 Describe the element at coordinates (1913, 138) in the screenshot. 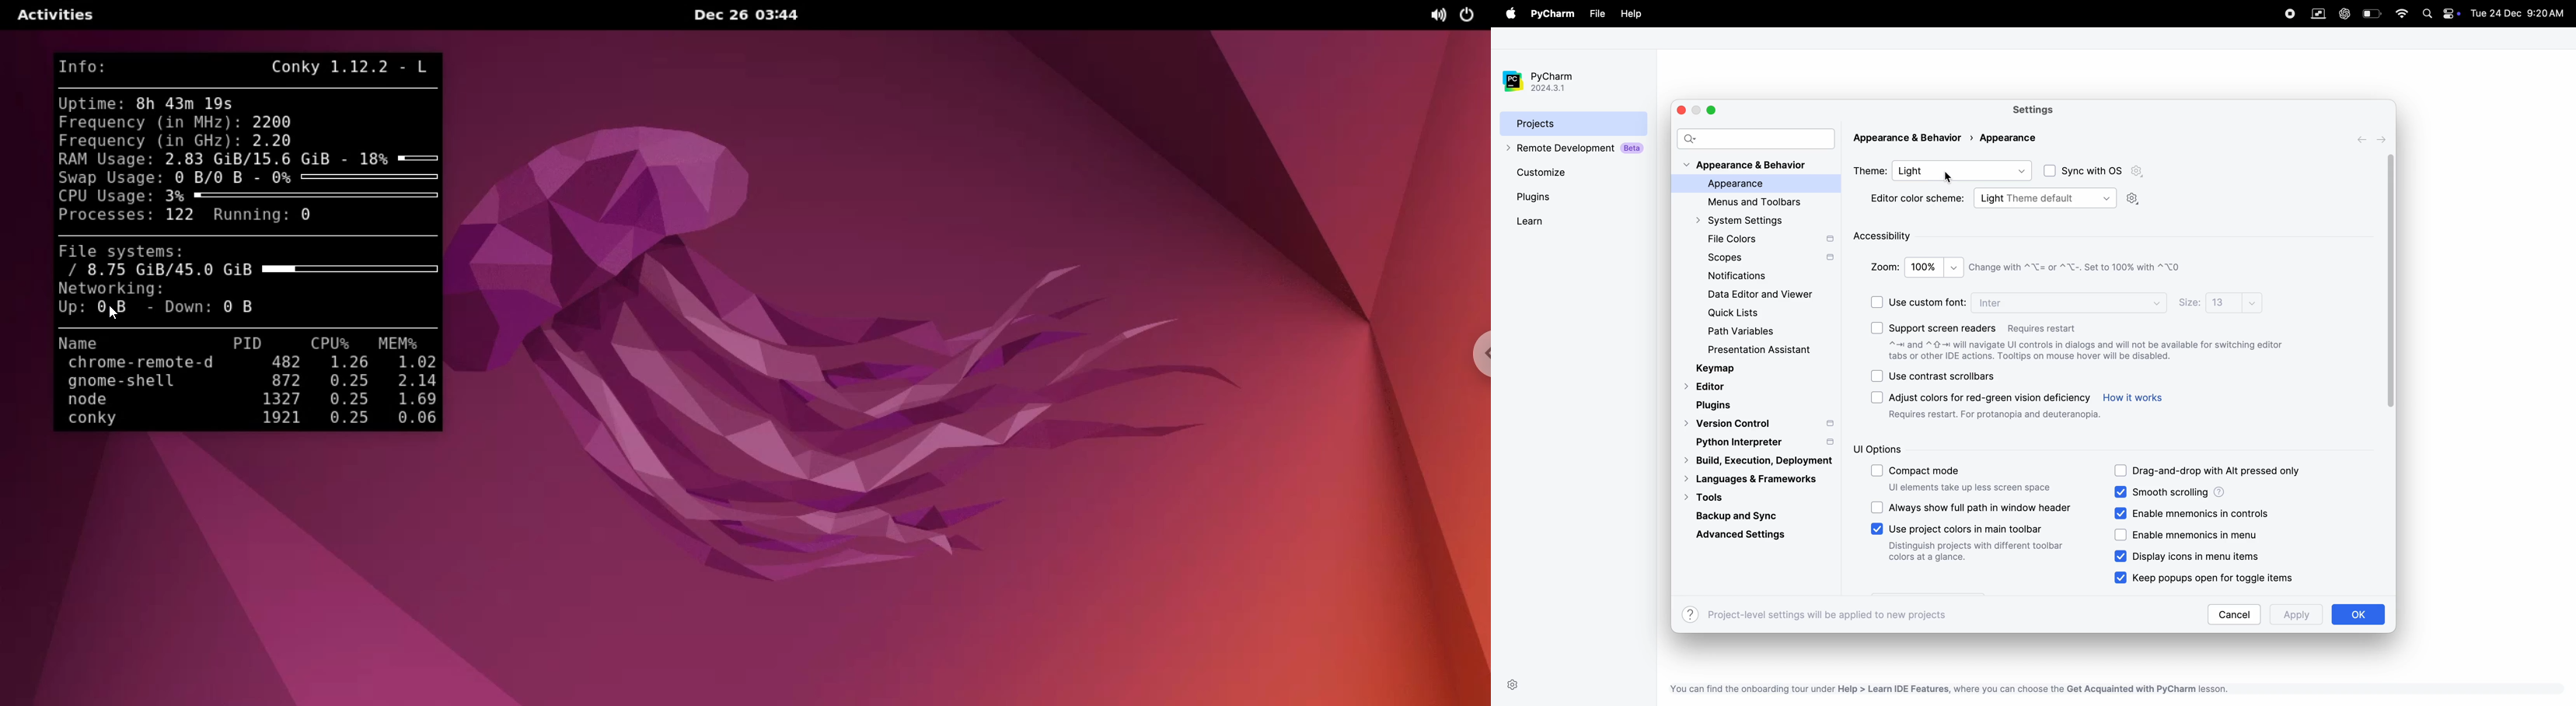

I see `apperance` at that location.